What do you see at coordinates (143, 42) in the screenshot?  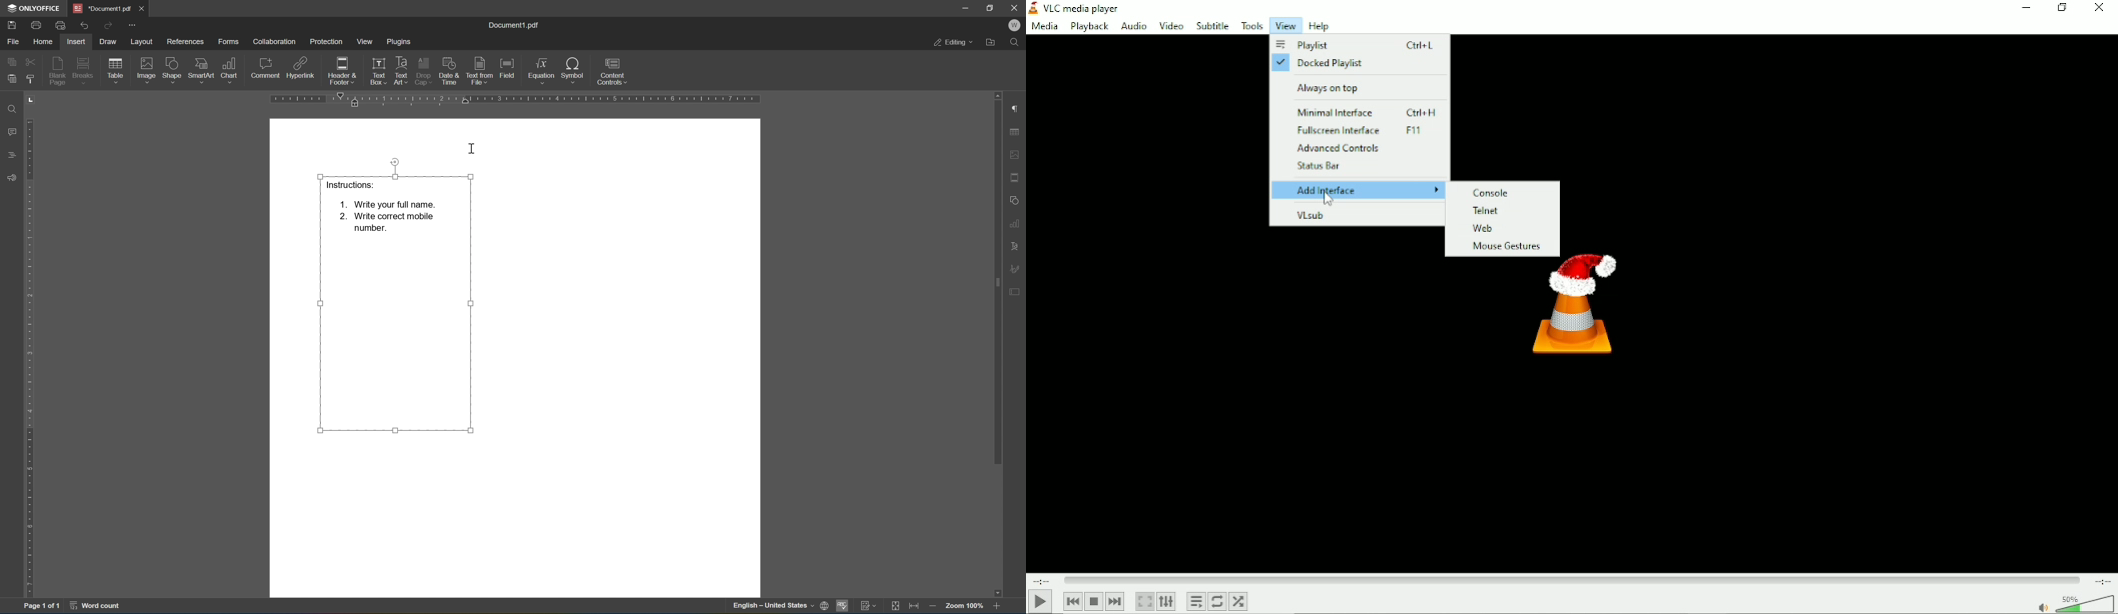 I see `layout` at bounding box center [143, 42].